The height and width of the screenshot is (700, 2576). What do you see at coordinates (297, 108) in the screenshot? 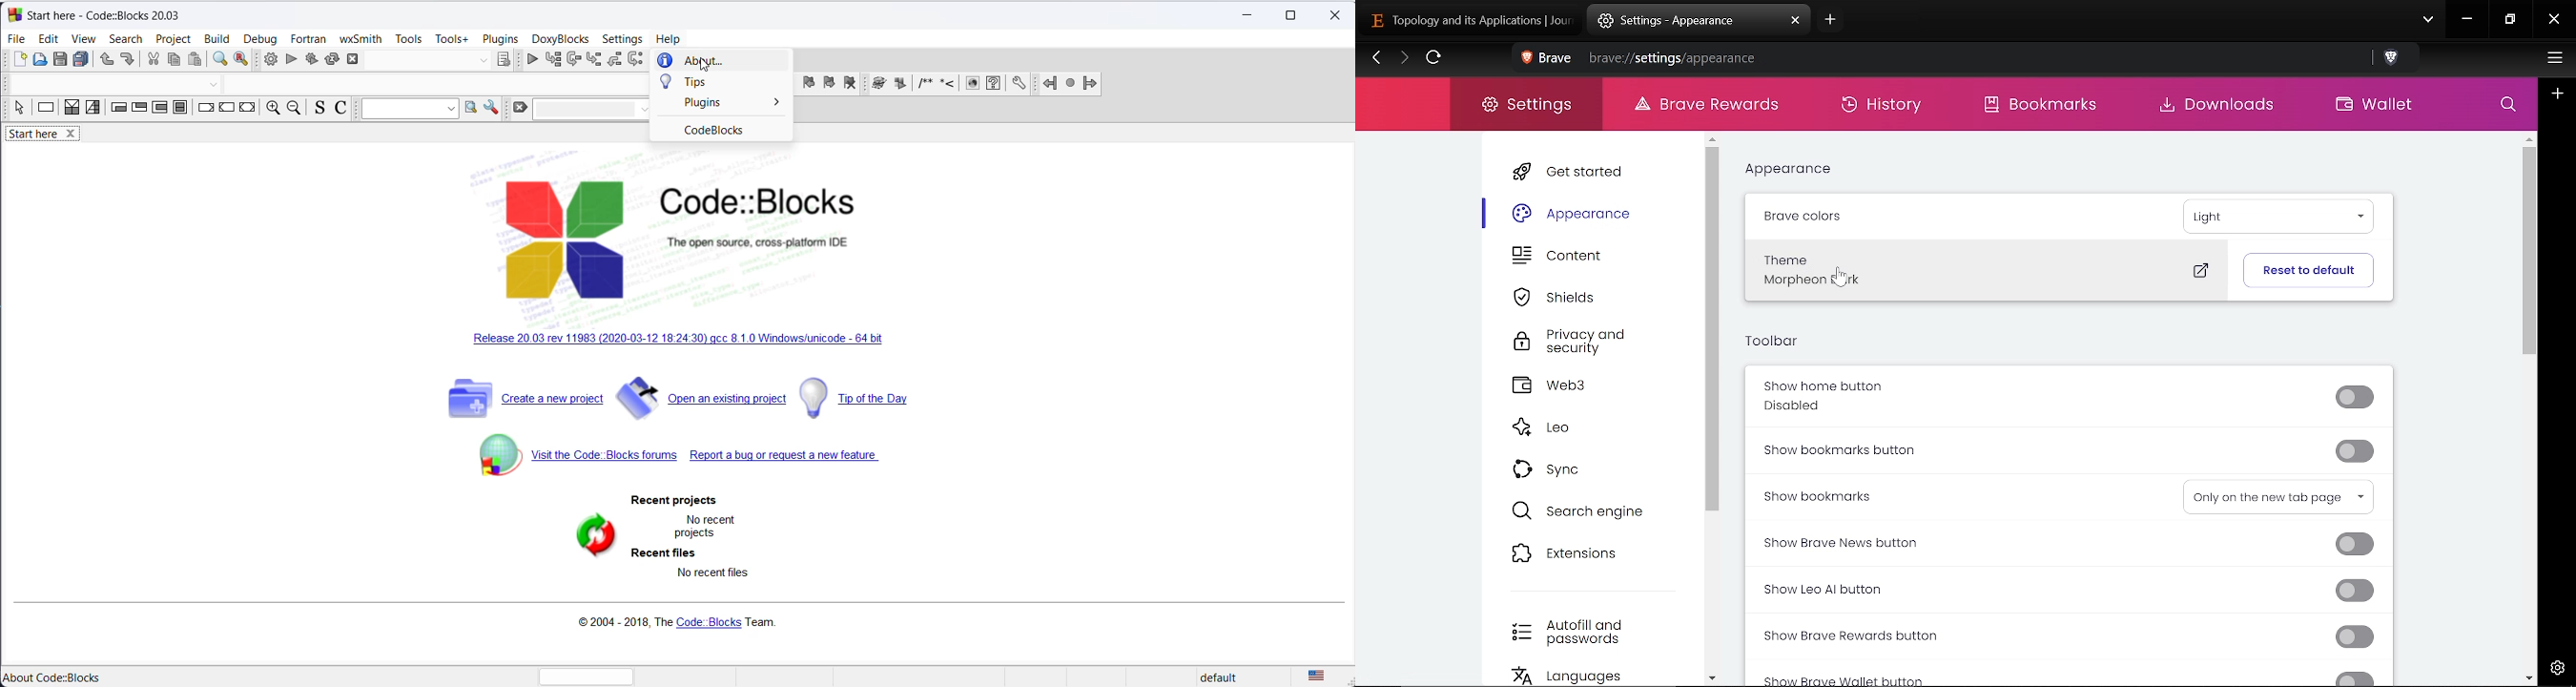
I see `zoom out` at bounding box center [297, 108].